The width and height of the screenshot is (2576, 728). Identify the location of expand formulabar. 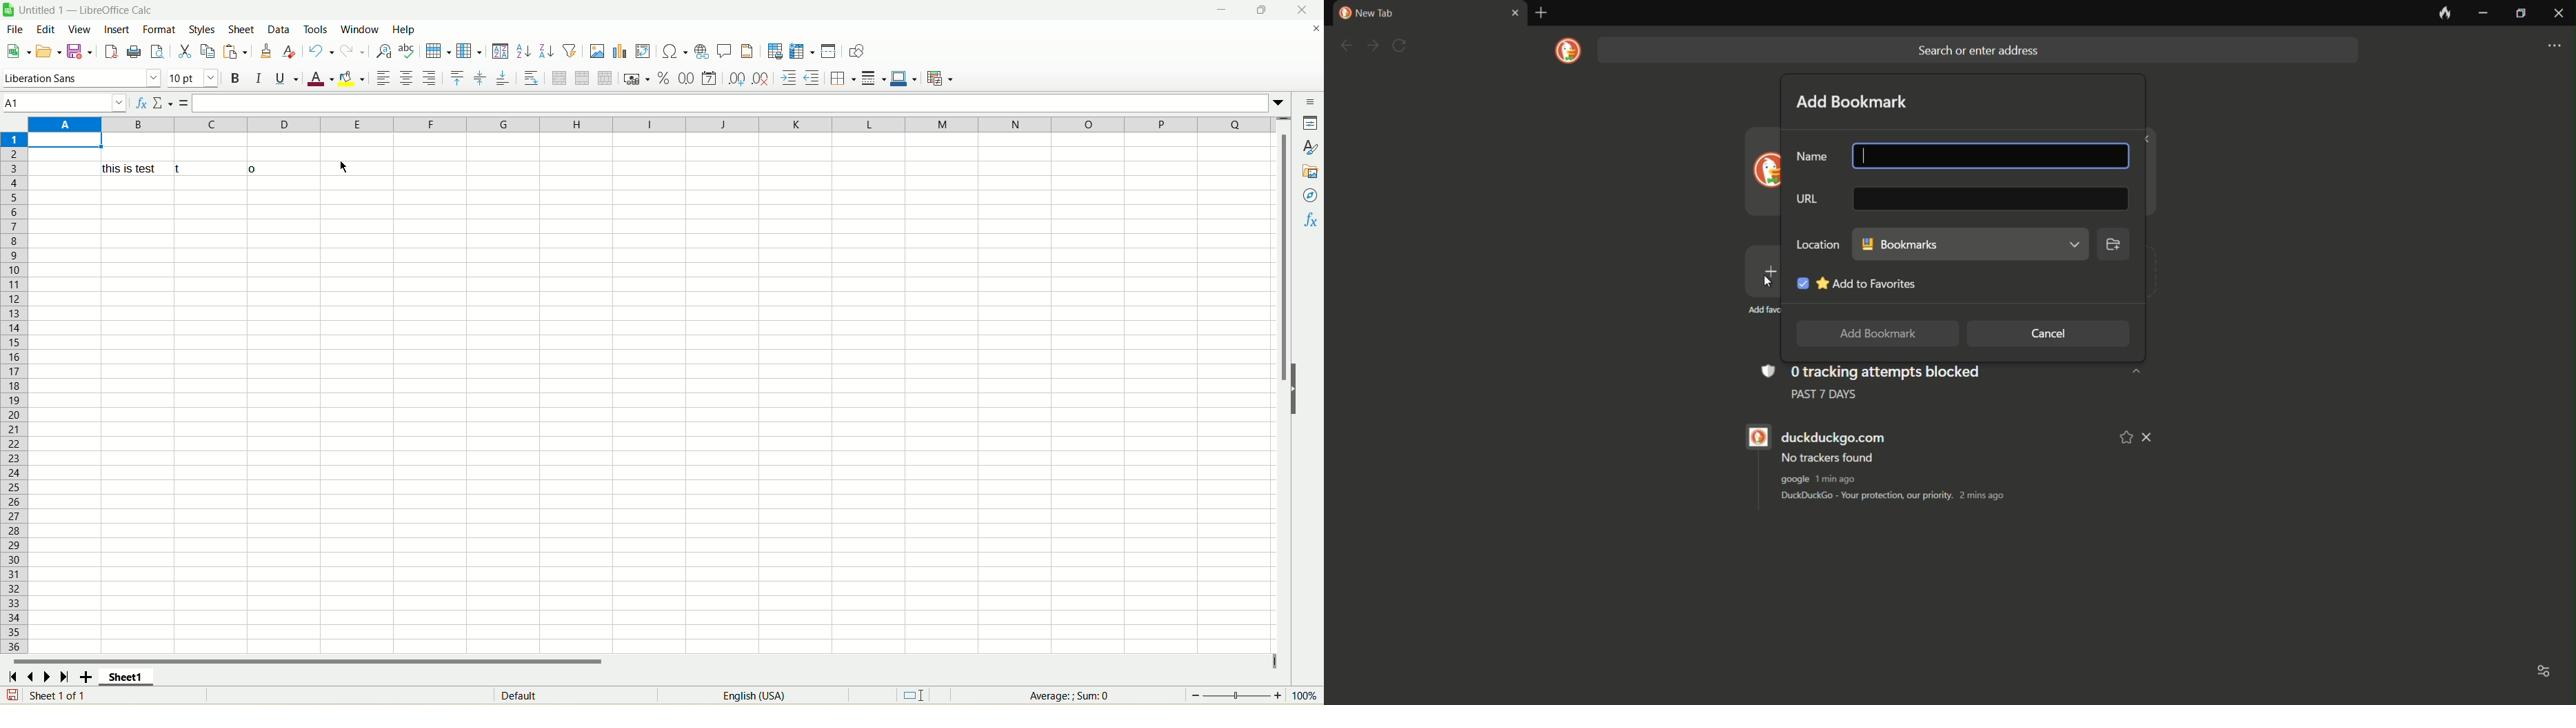
(1280, 105).